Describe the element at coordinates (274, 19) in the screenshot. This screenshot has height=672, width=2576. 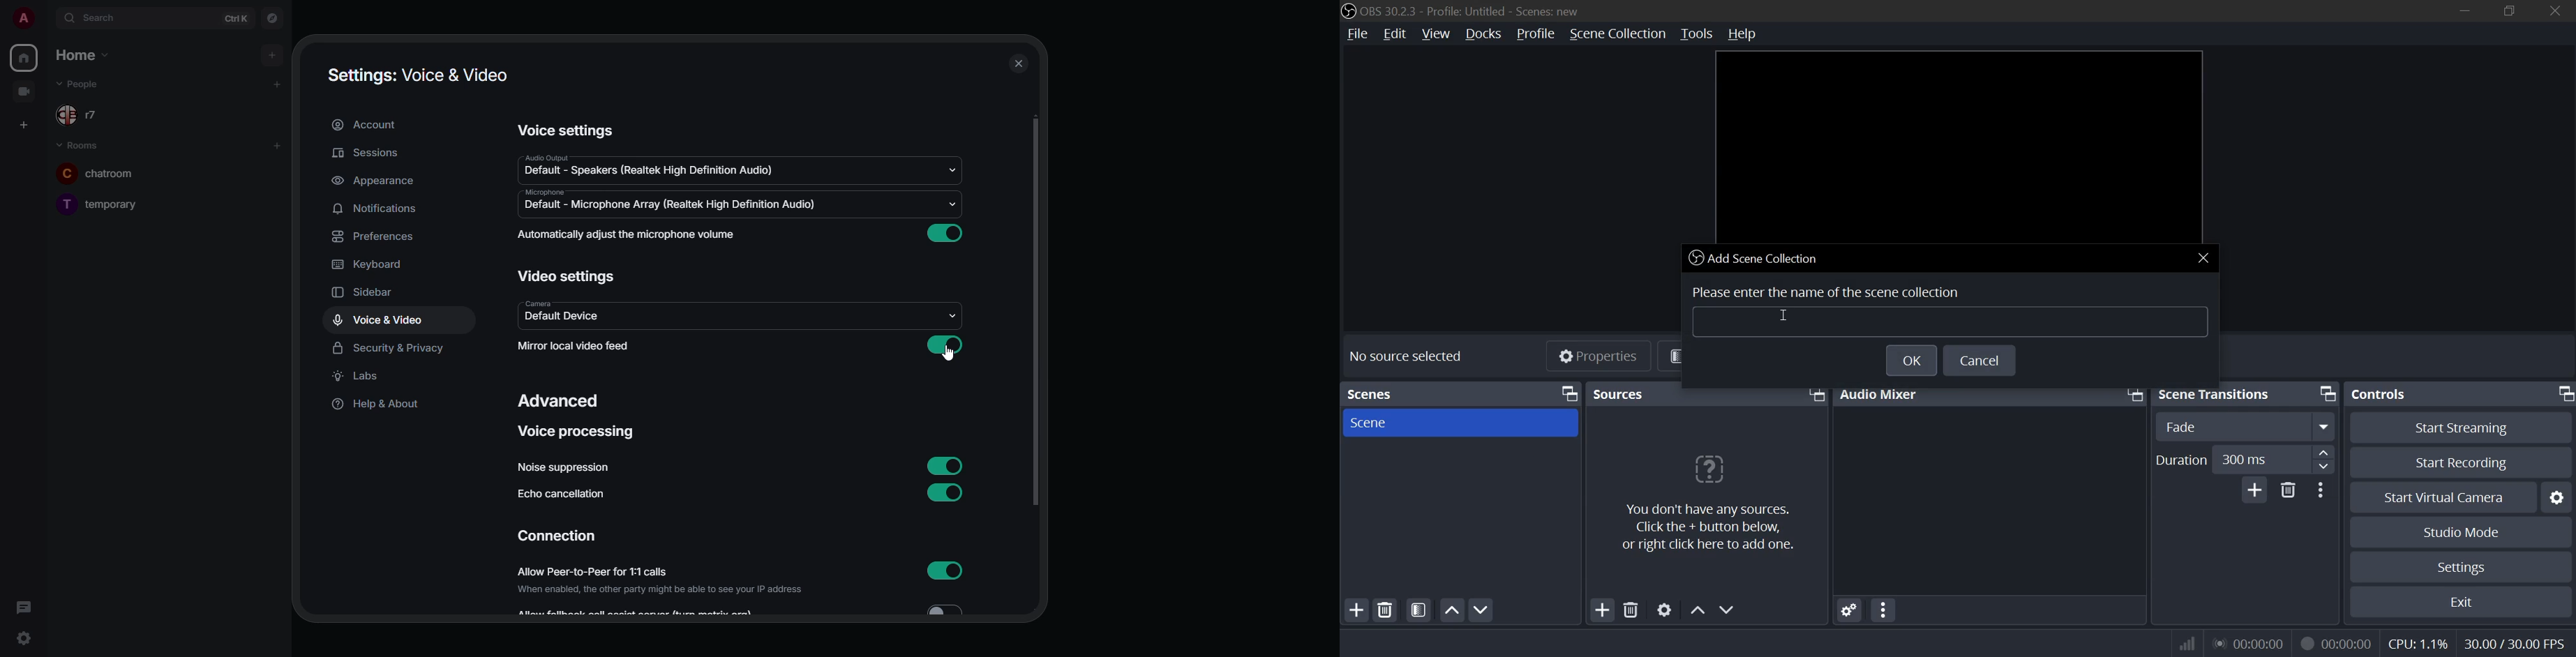
I see `navigator` at that location.